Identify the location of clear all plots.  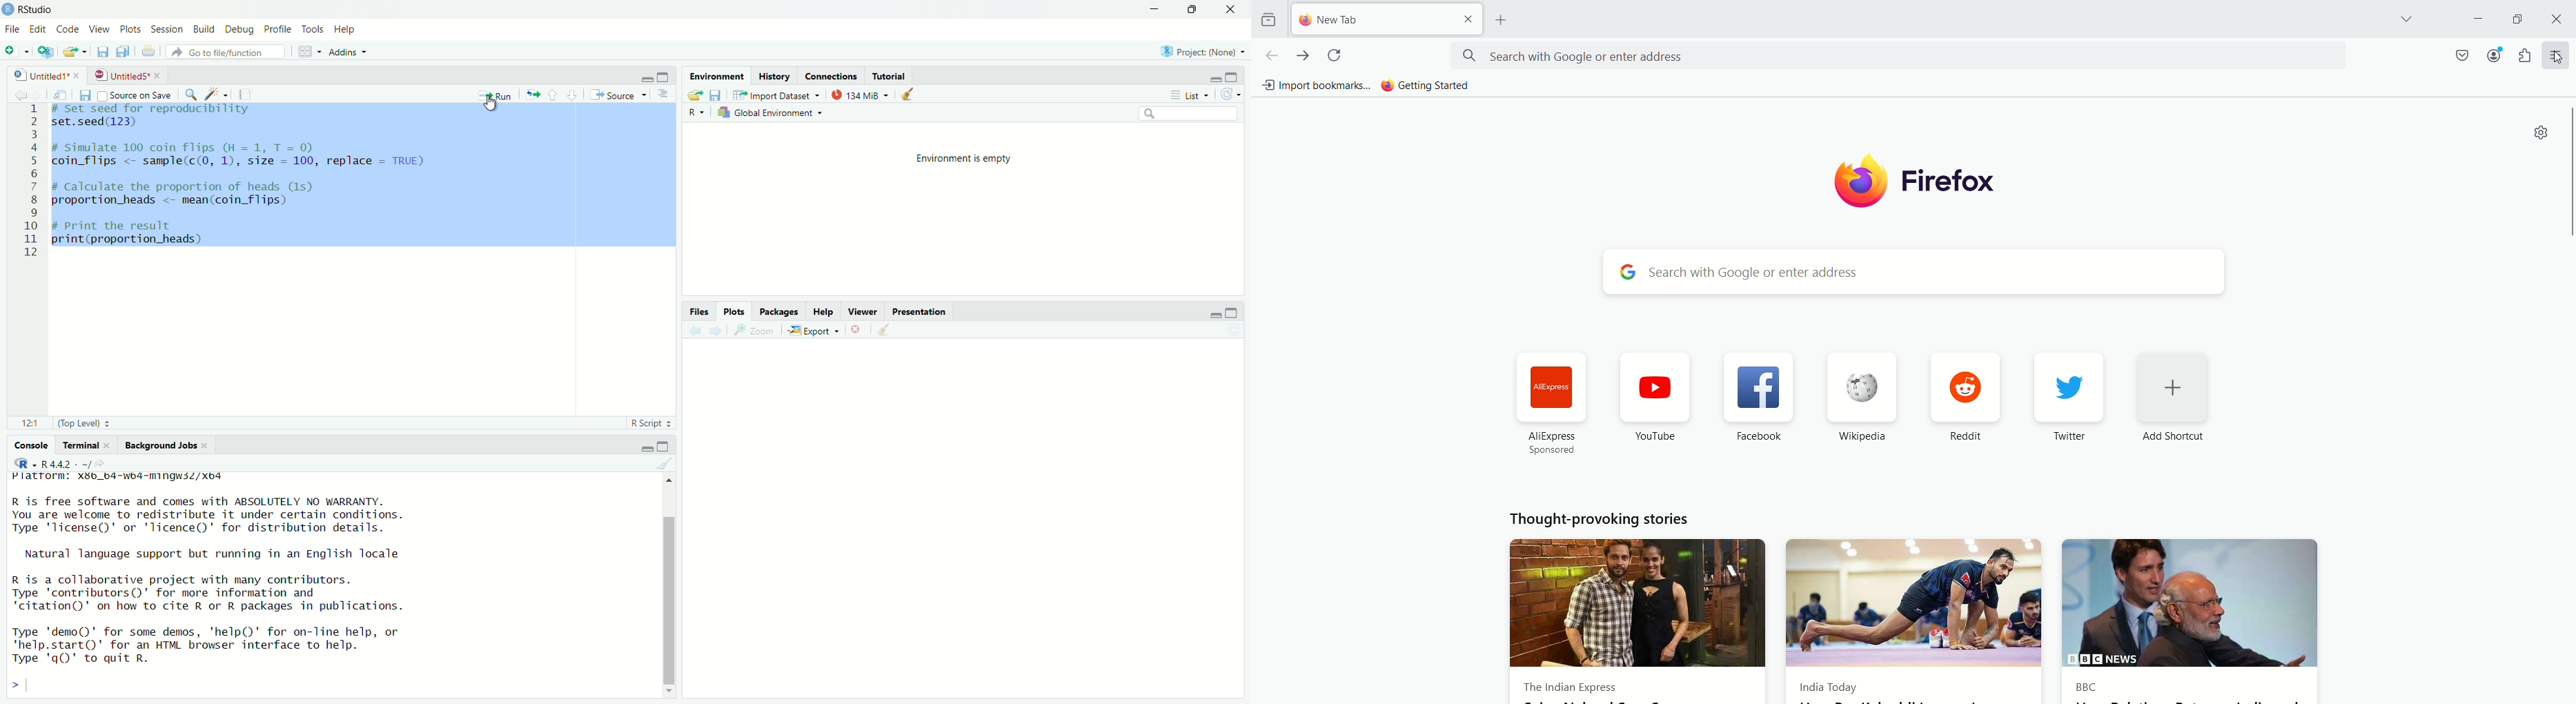
(885, 331).